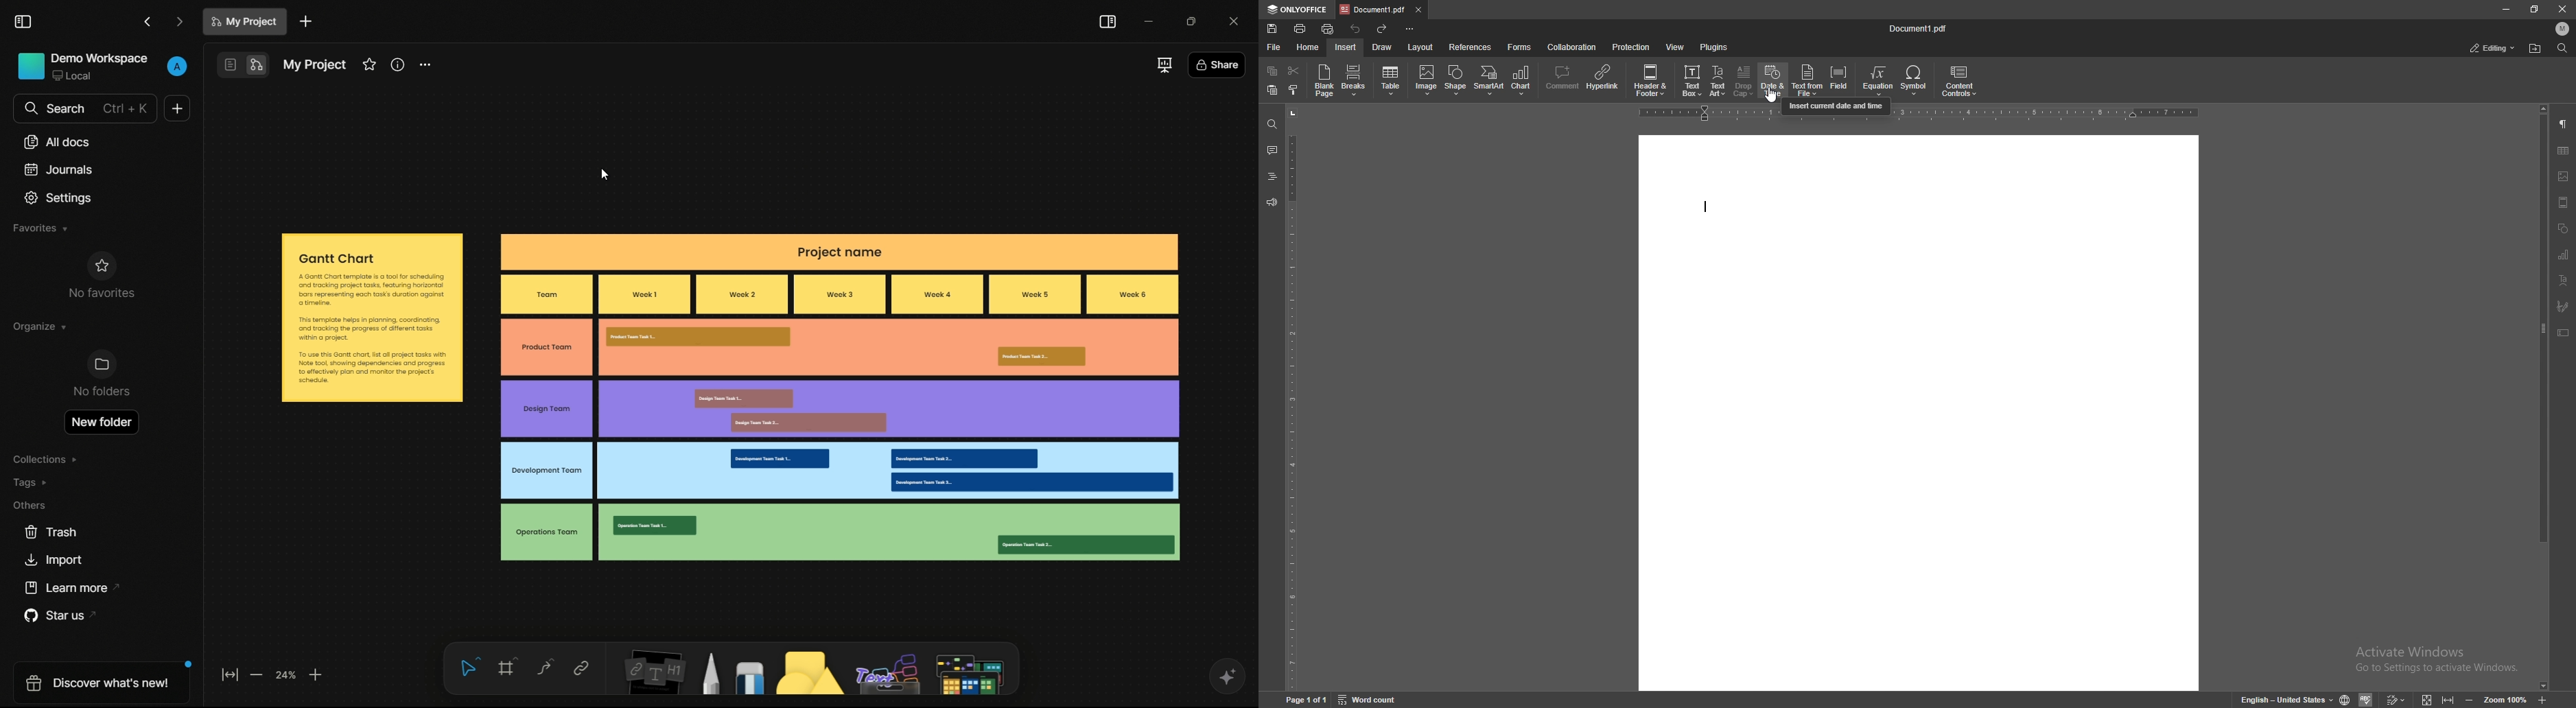 This screenshot has width=2576, height=728. Describe the element at coordinates (581, 669) in the screenshot. I see `link` at that location.